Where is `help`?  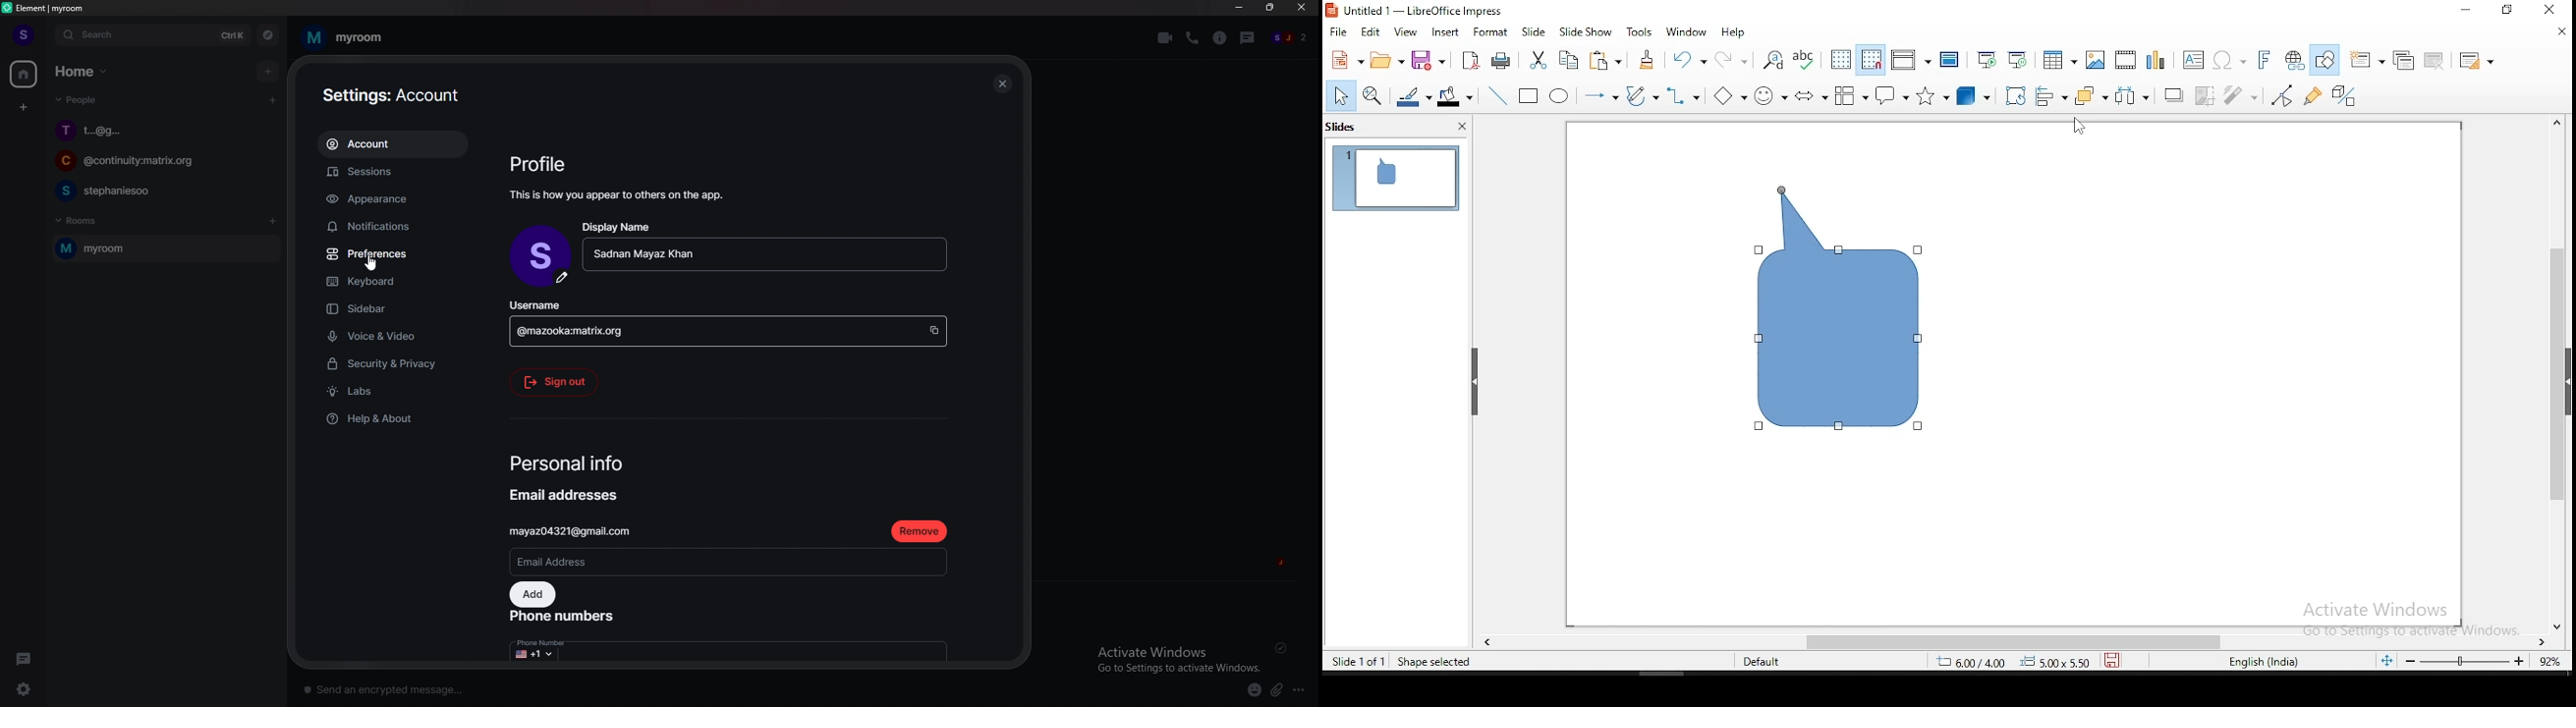
help is located at coordinates (1734, 33).